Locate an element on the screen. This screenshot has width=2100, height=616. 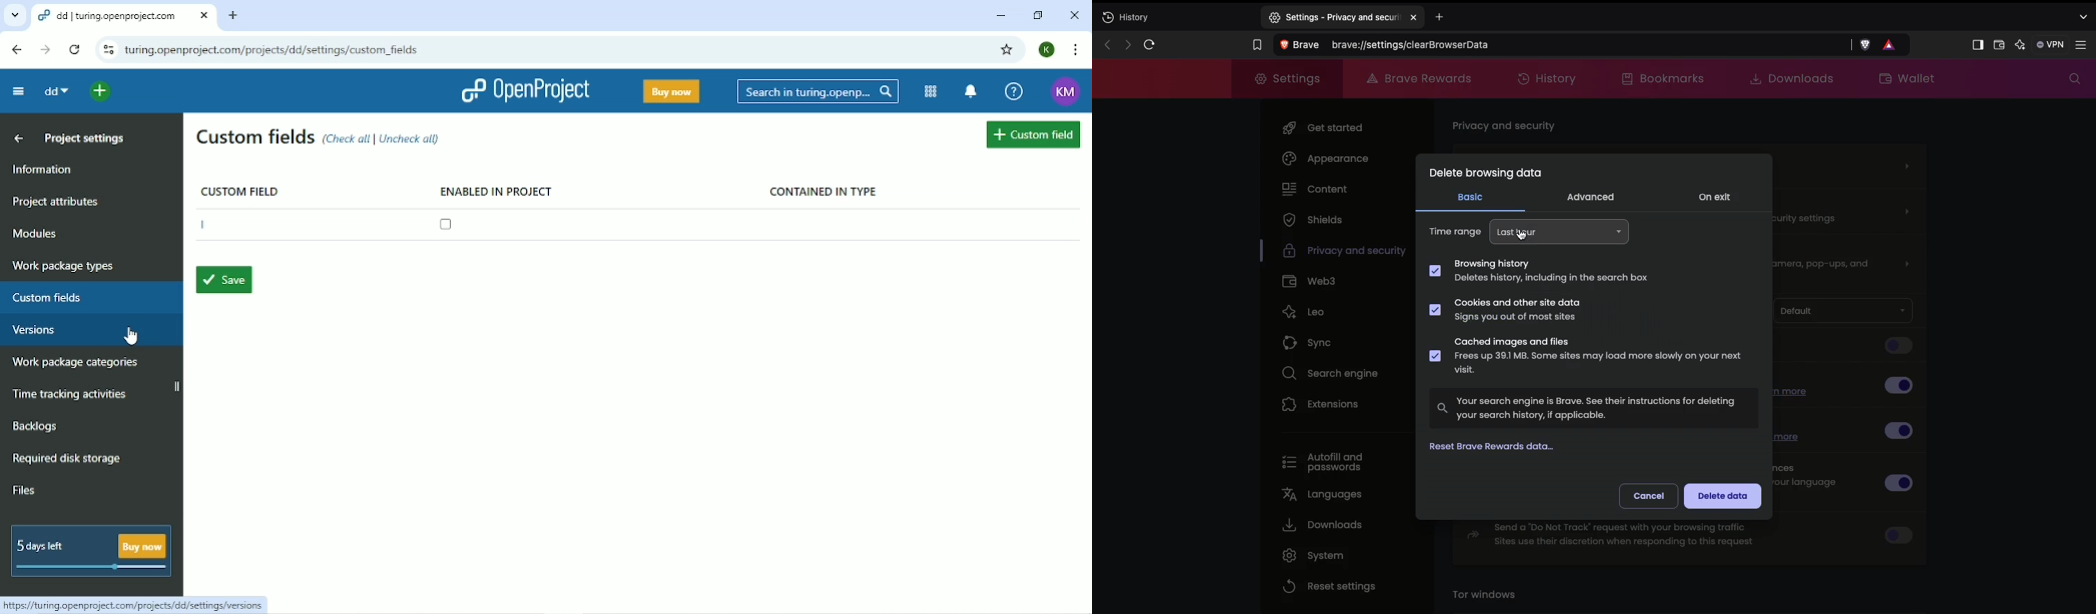
Project settings is located at coordinates (88, 140).